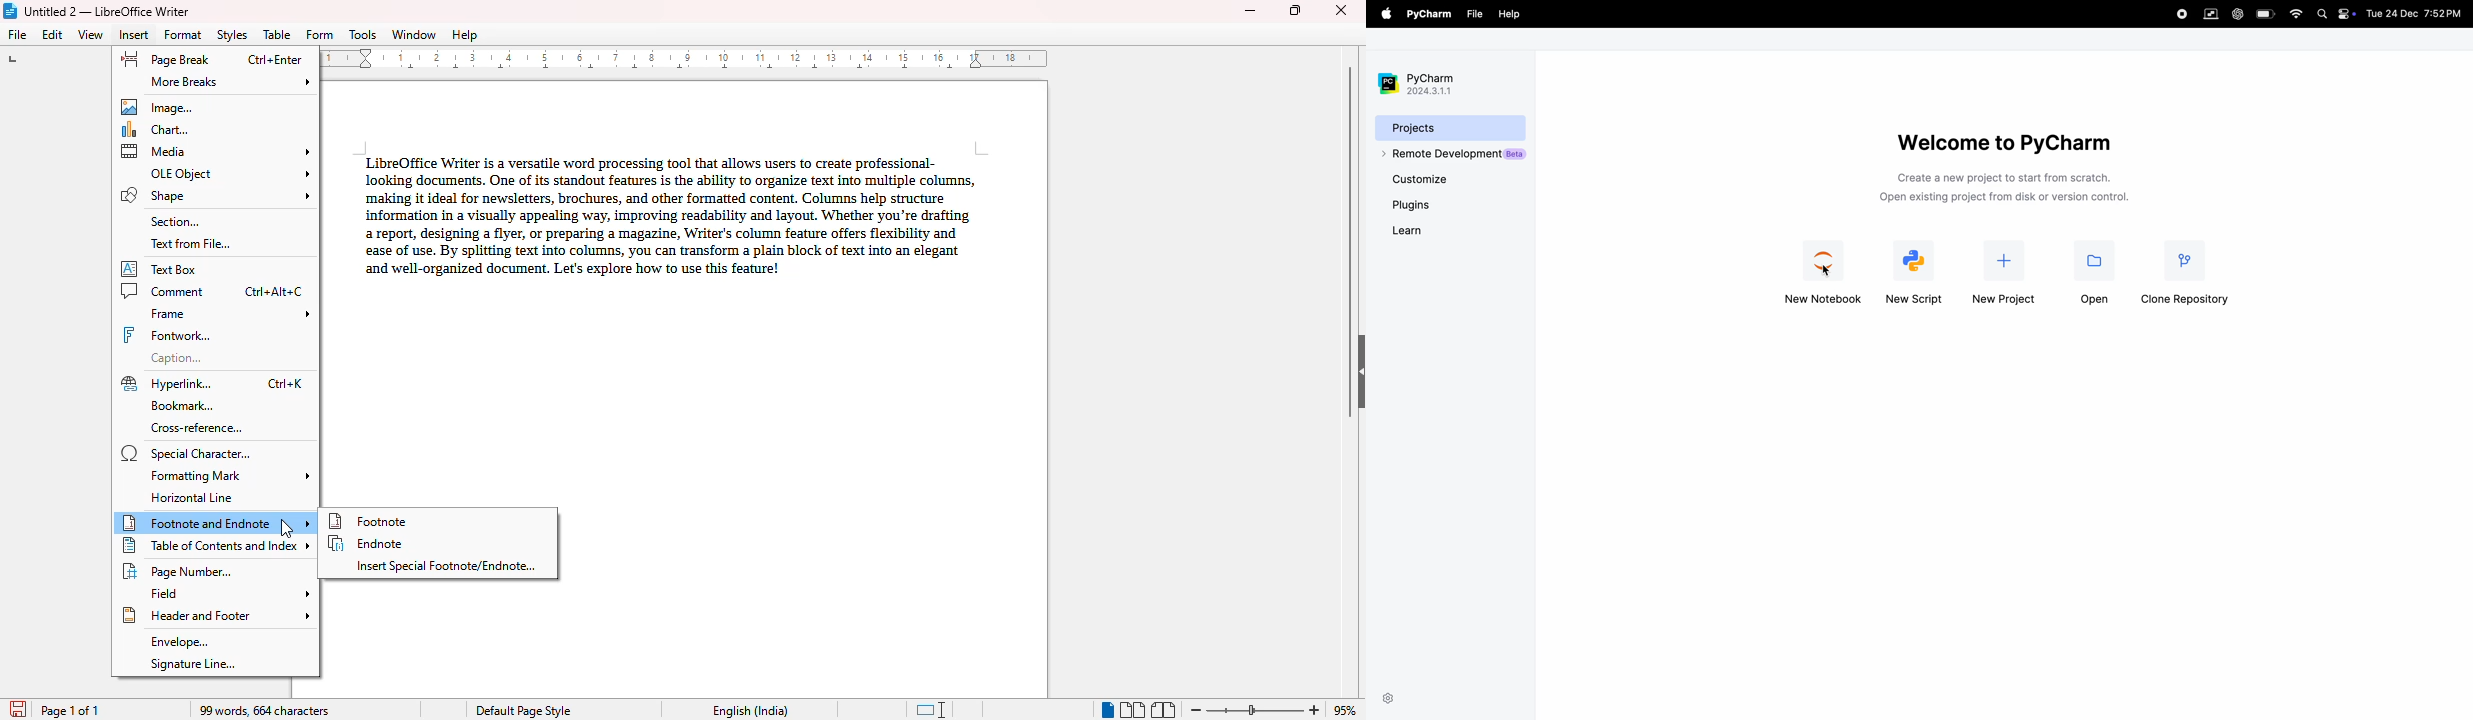  I want to click on English (India), so click(750, 711).